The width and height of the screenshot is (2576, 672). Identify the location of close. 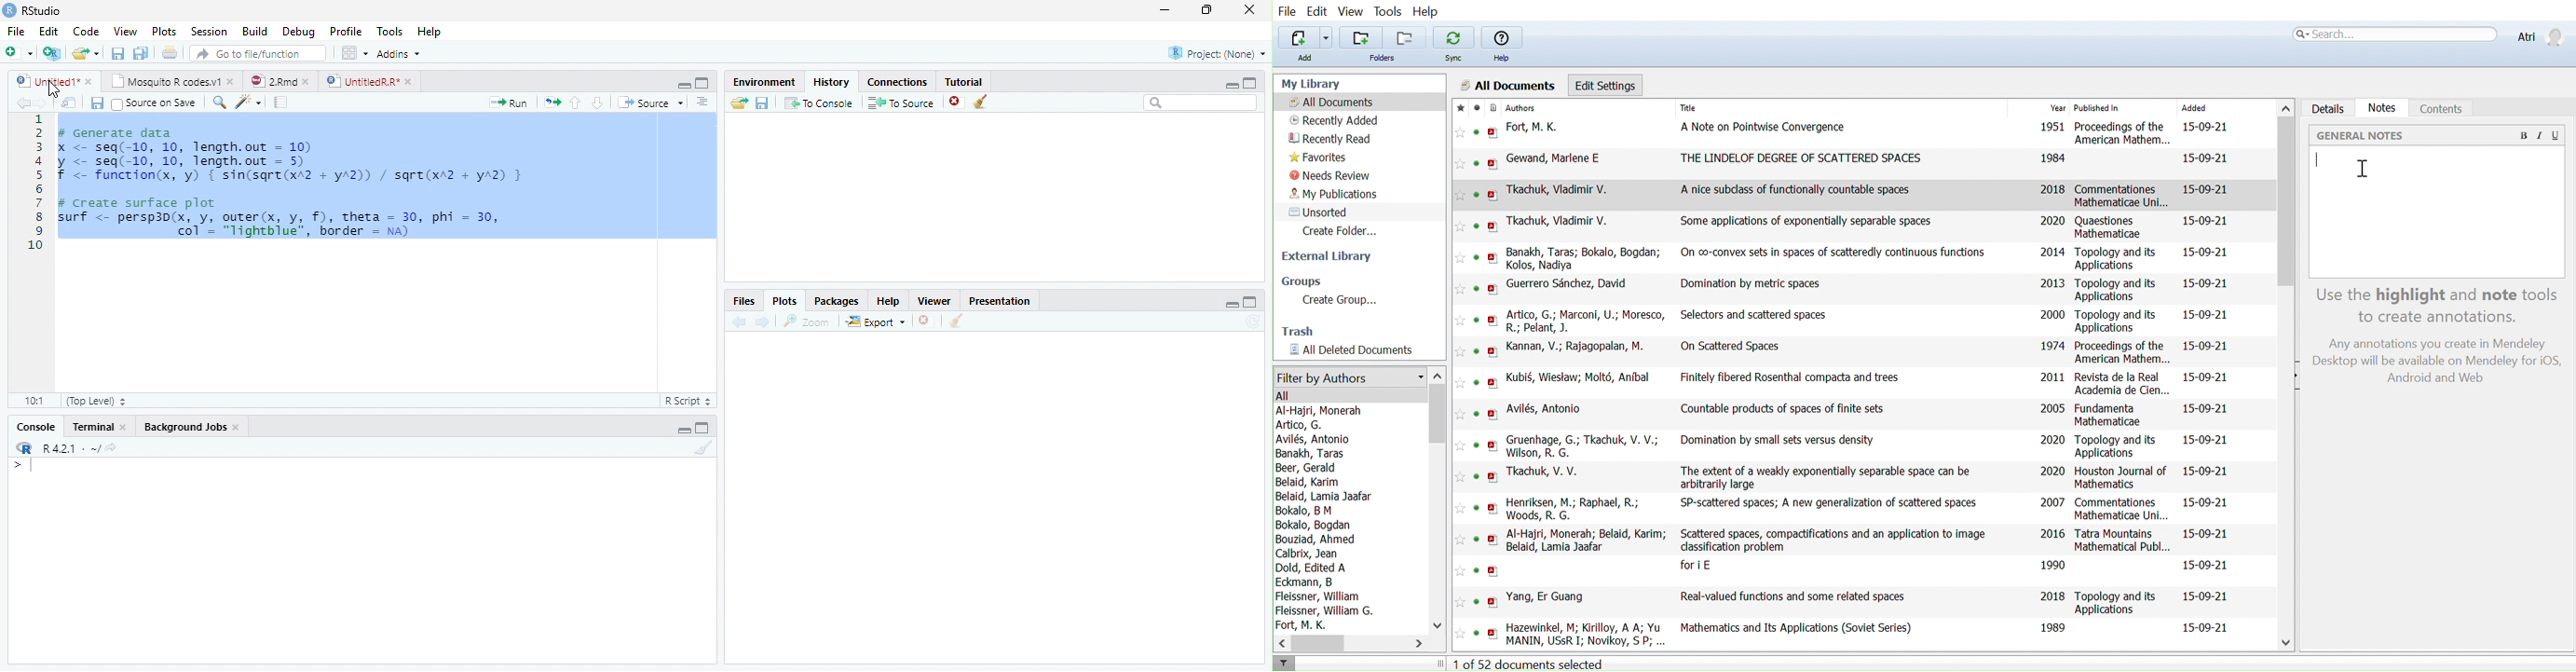
(307, 82).